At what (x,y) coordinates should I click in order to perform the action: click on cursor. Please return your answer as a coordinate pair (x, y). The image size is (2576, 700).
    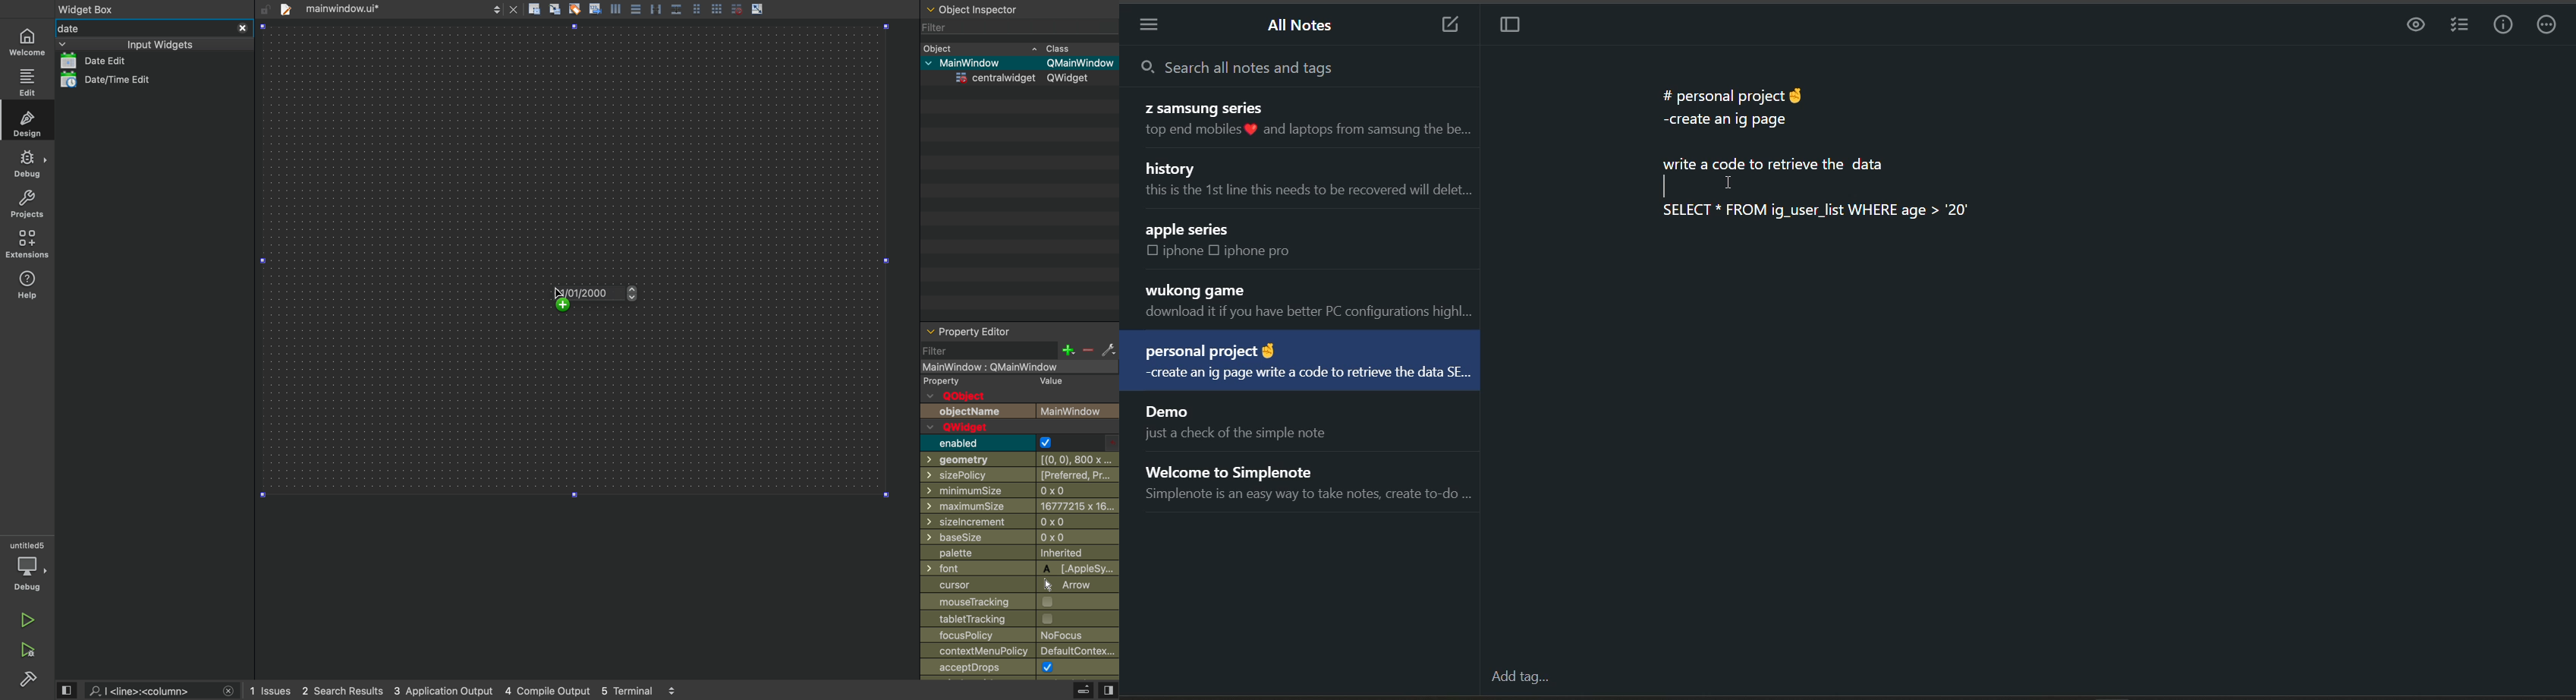
    Looking at the image, I should click on (1733, 184).